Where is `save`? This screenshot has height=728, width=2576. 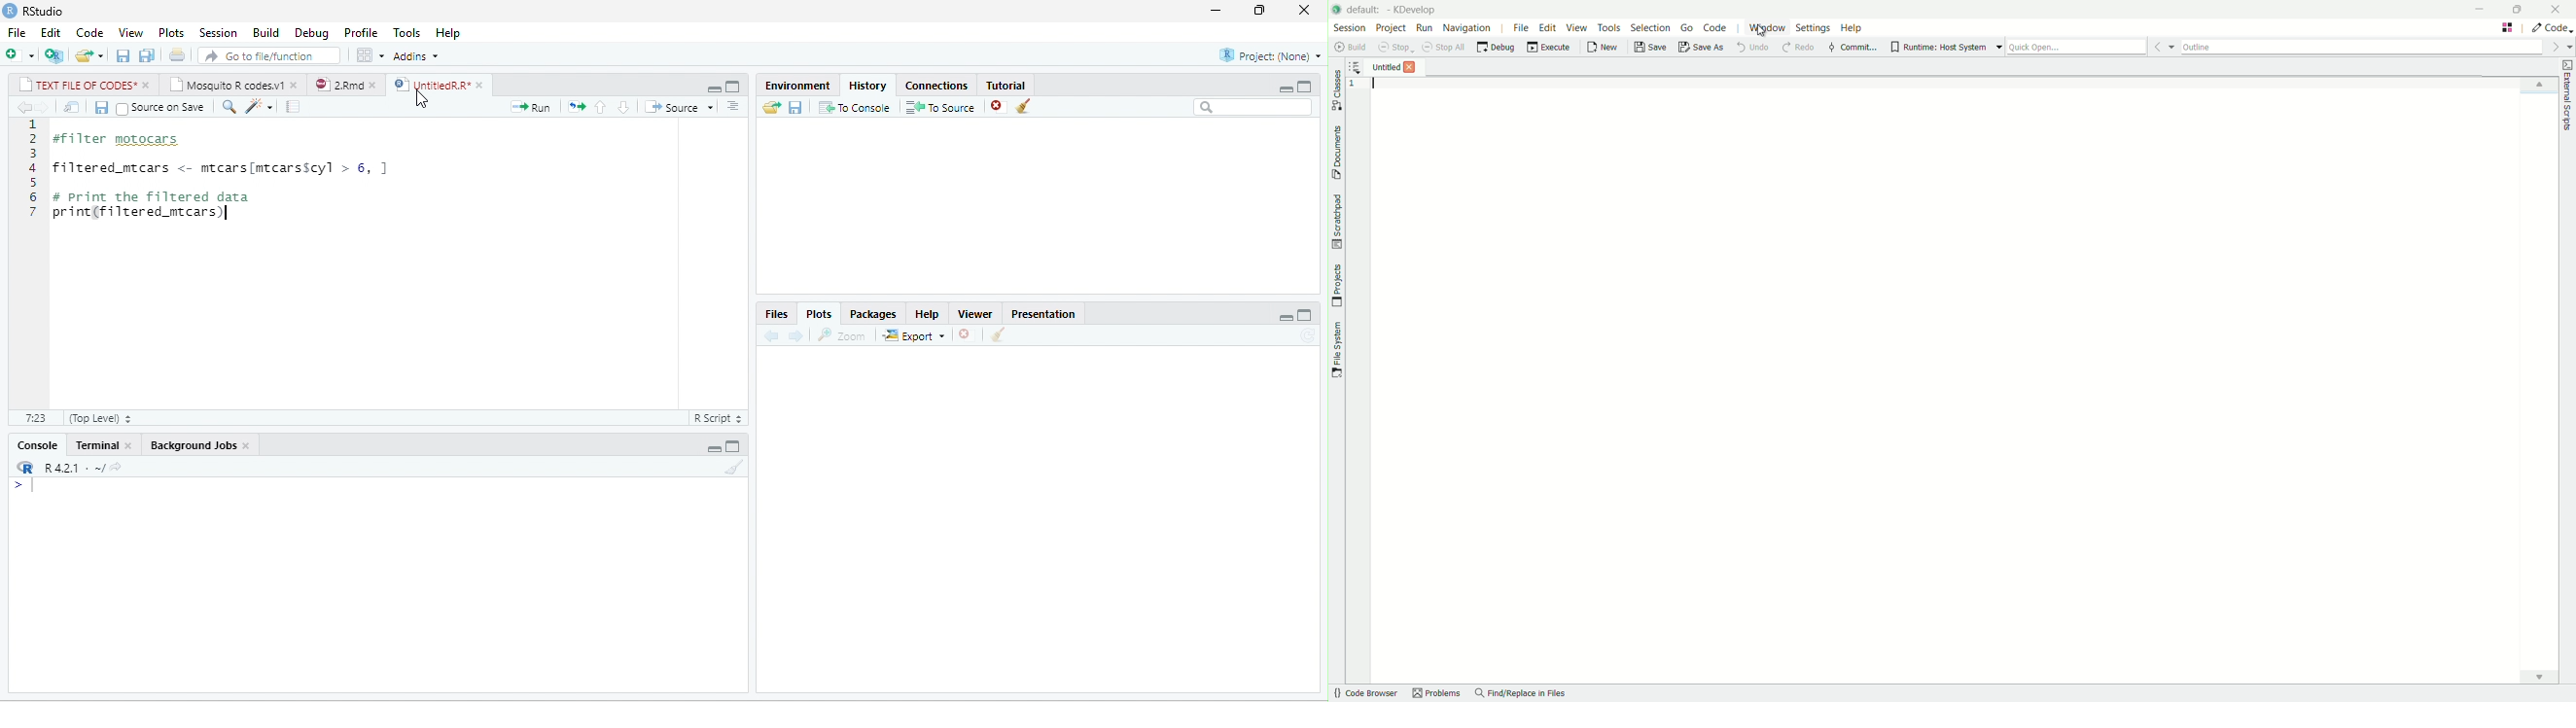 save is located at coordinates (101, 108).